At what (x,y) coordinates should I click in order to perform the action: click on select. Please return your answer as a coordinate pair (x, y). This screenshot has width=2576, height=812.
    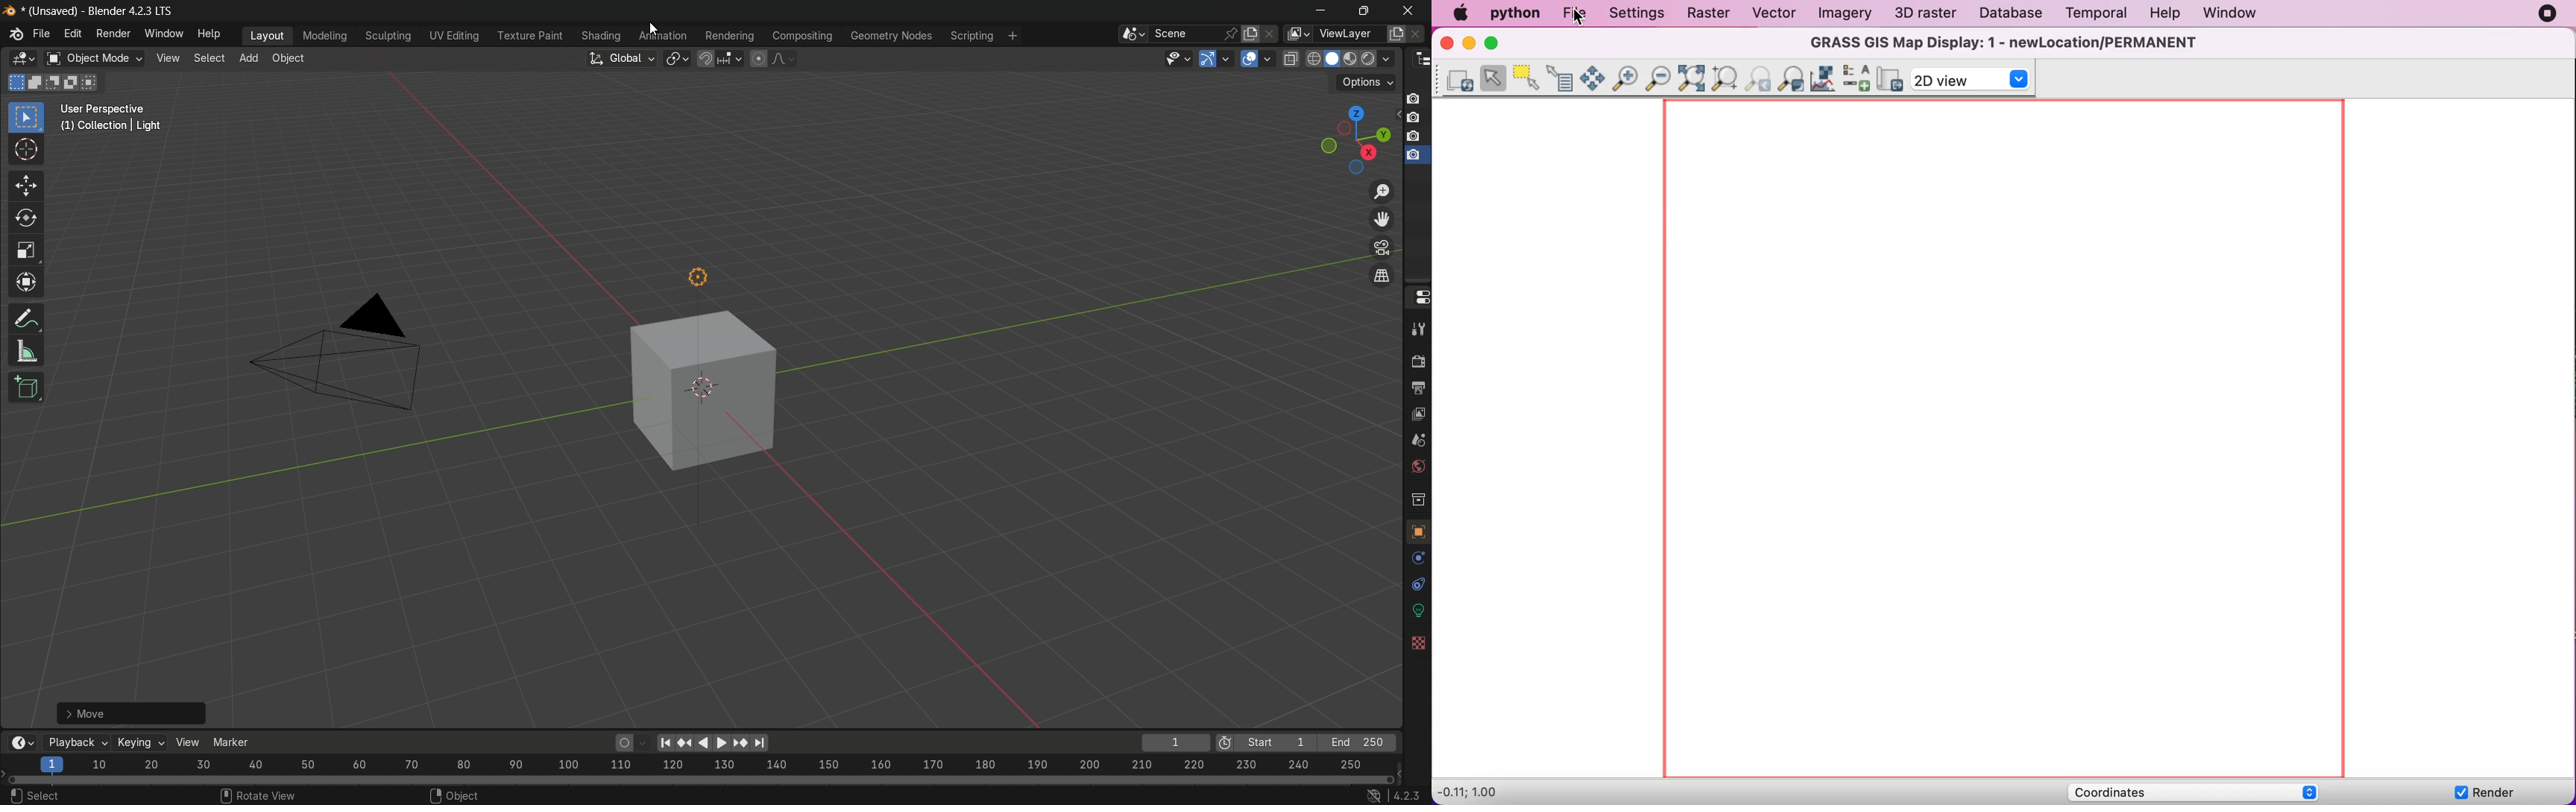
    Looking at the image, I should click on (34, 795).